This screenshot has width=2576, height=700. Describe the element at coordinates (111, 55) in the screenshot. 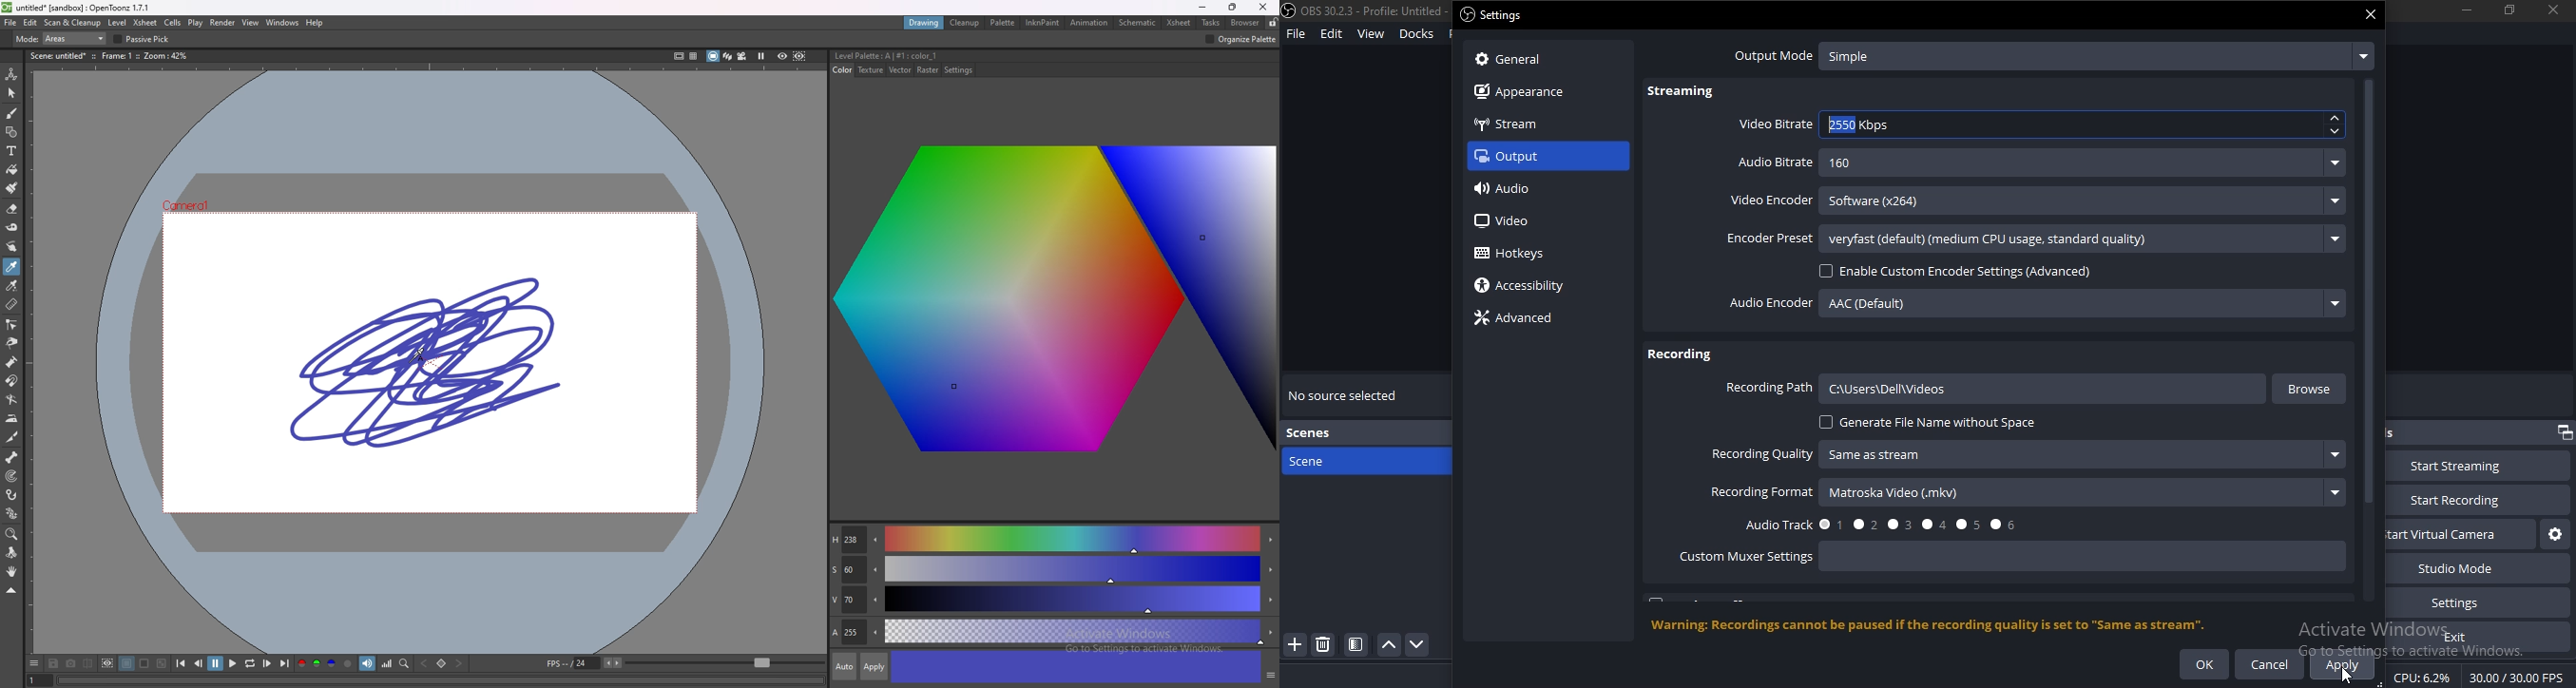

I see `description` at that location.